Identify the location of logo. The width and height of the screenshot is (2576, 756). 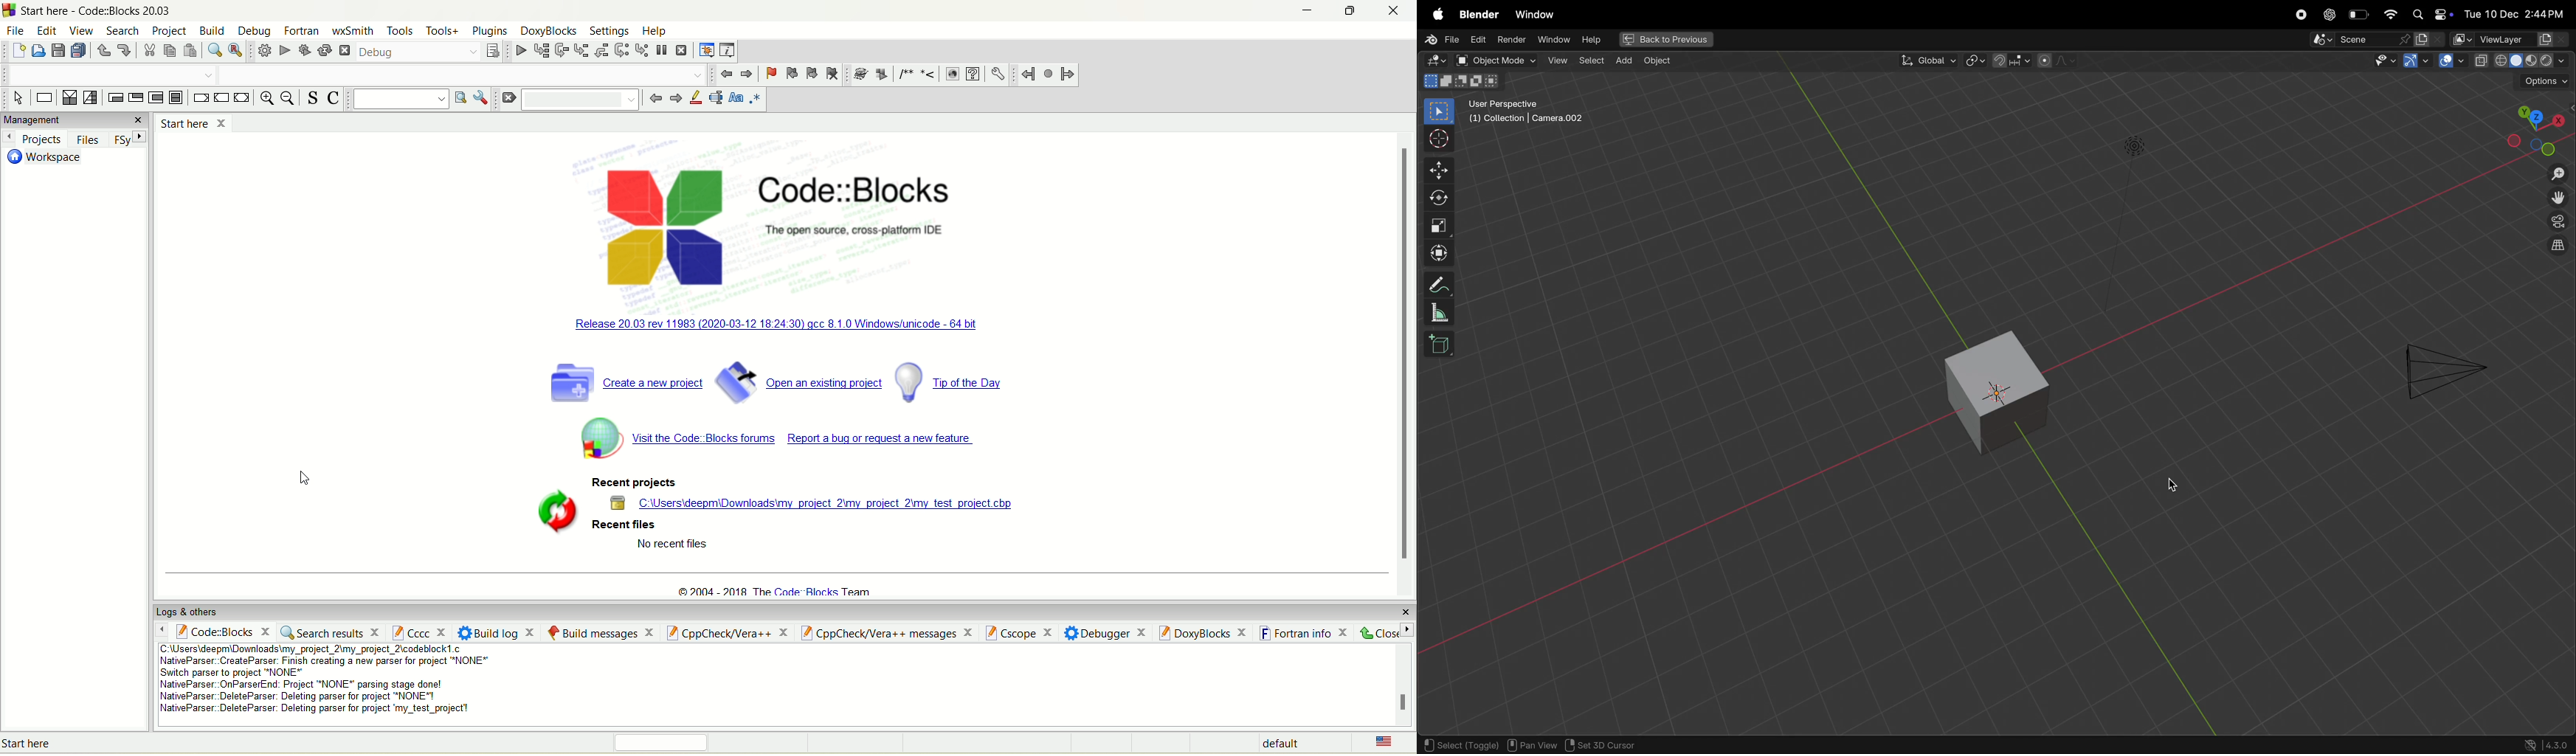
(678, 229).